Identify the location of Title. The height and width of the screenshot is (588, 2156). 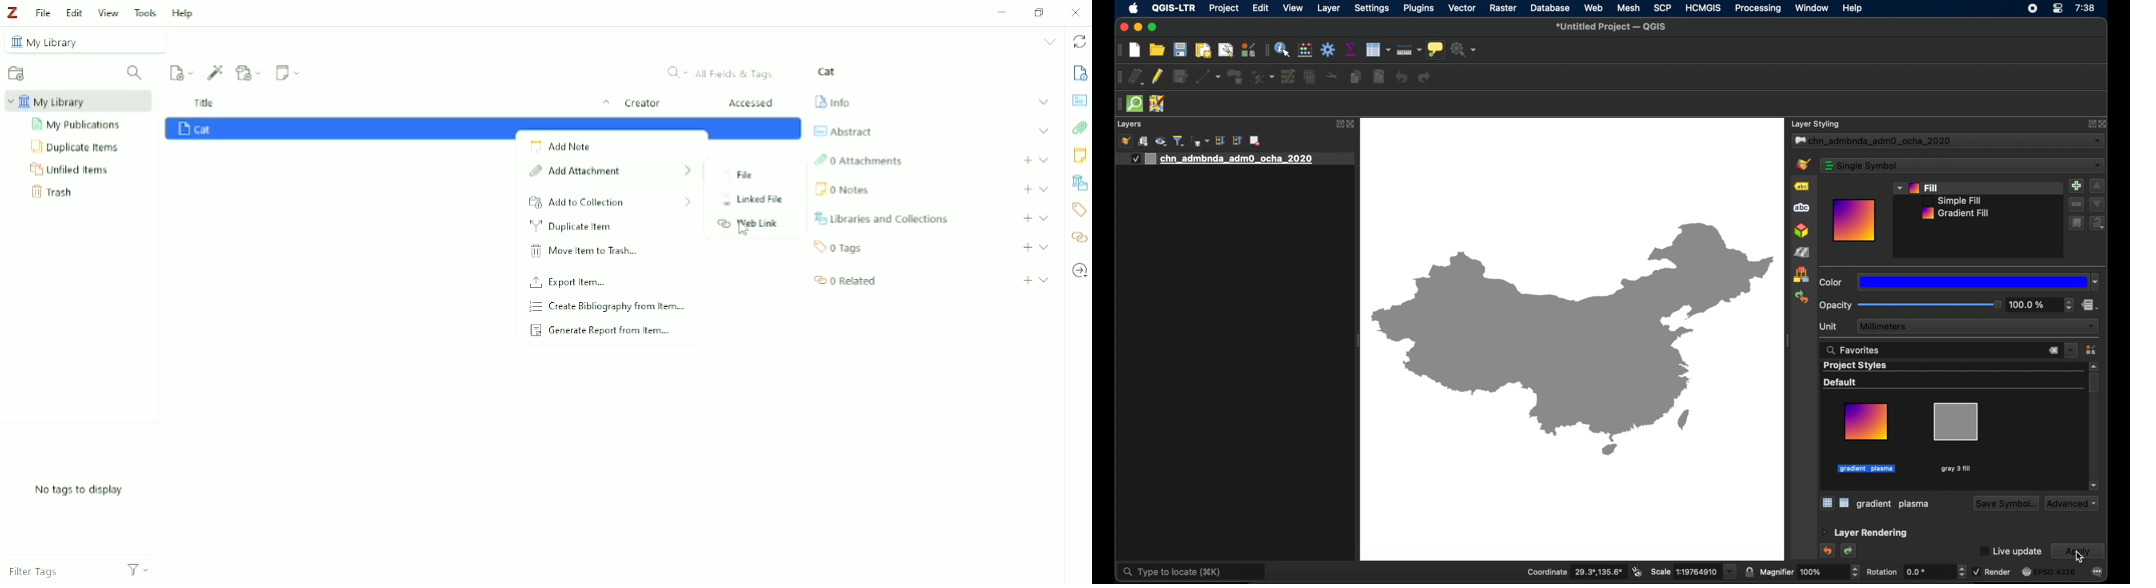
(404, 104).